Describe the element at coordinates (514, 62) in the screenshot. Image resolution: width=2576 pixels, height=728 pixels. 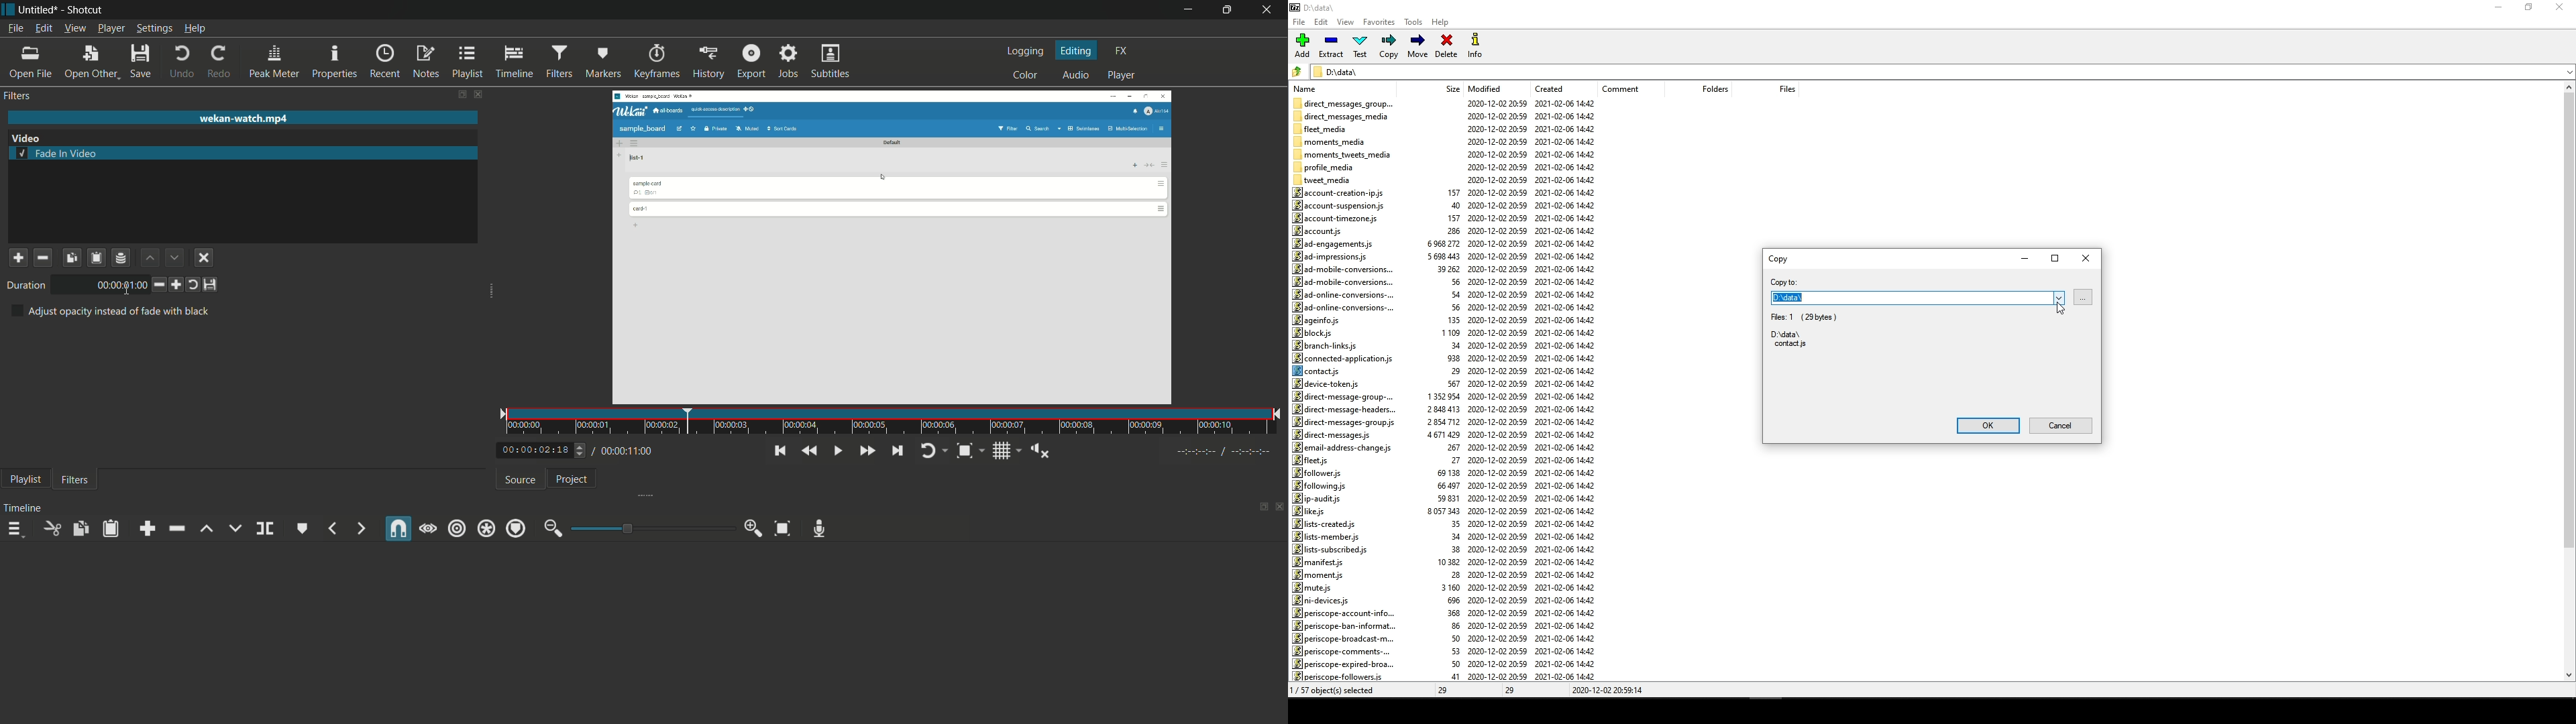
I see `timeline` at that location.